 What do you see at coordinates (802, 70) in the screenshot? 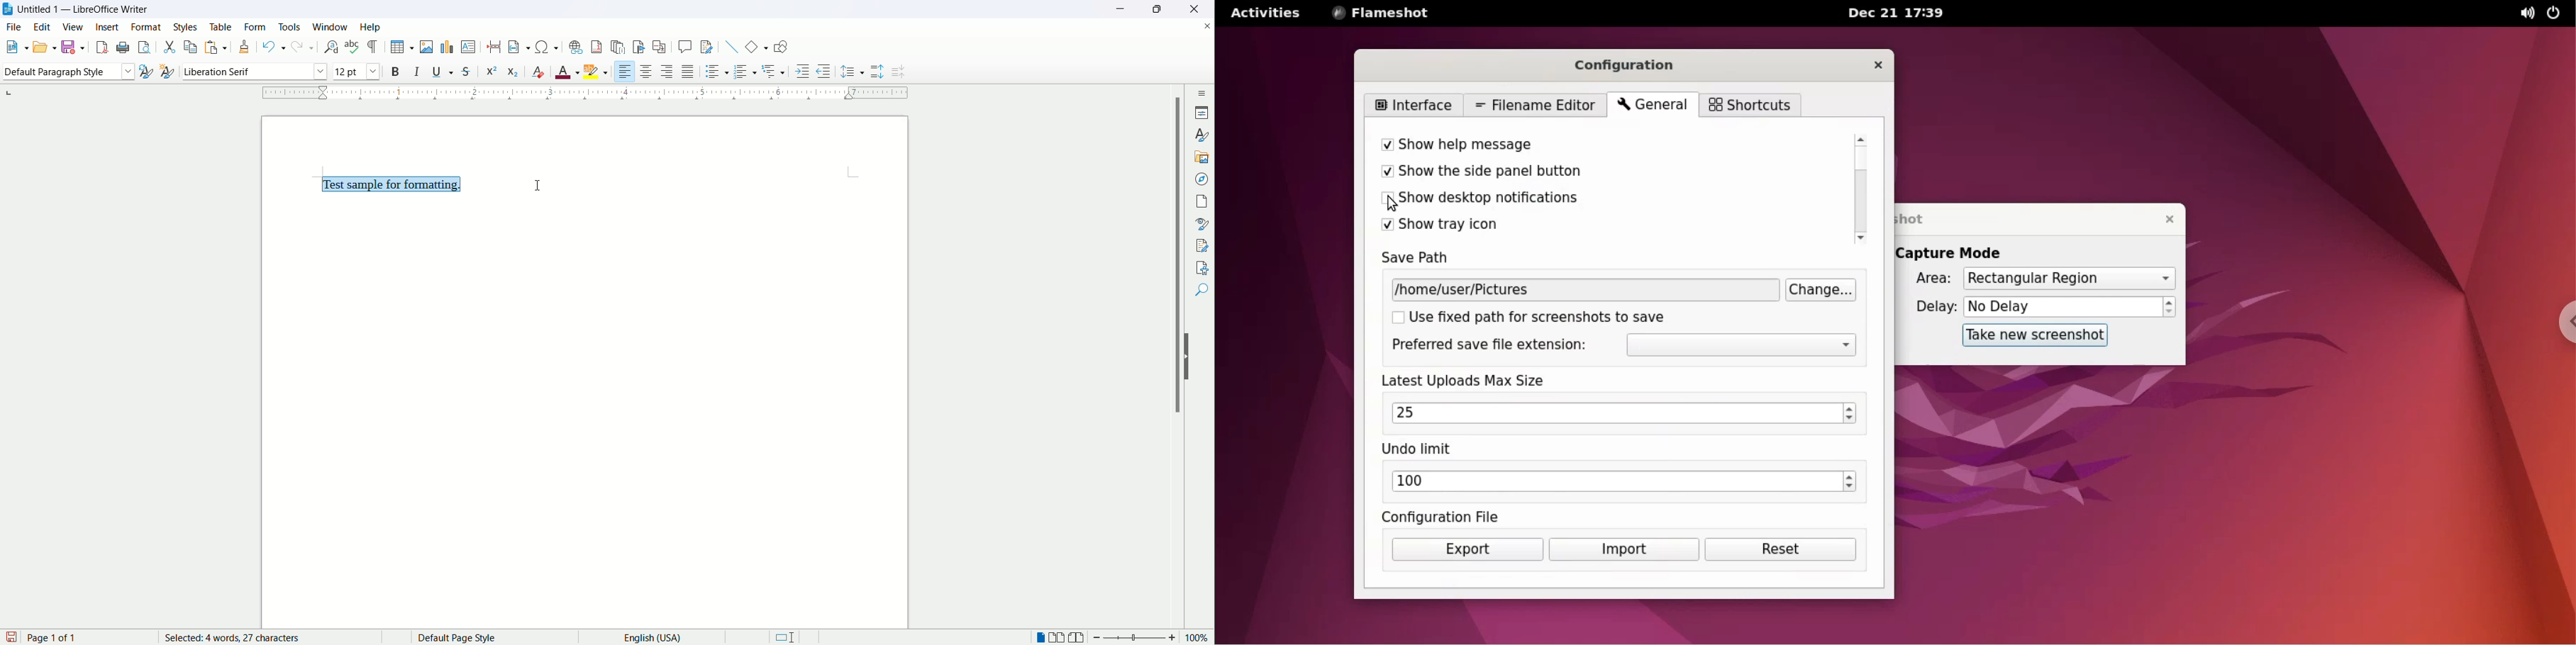
I see `increase indent` at bounding box center [802, 70].